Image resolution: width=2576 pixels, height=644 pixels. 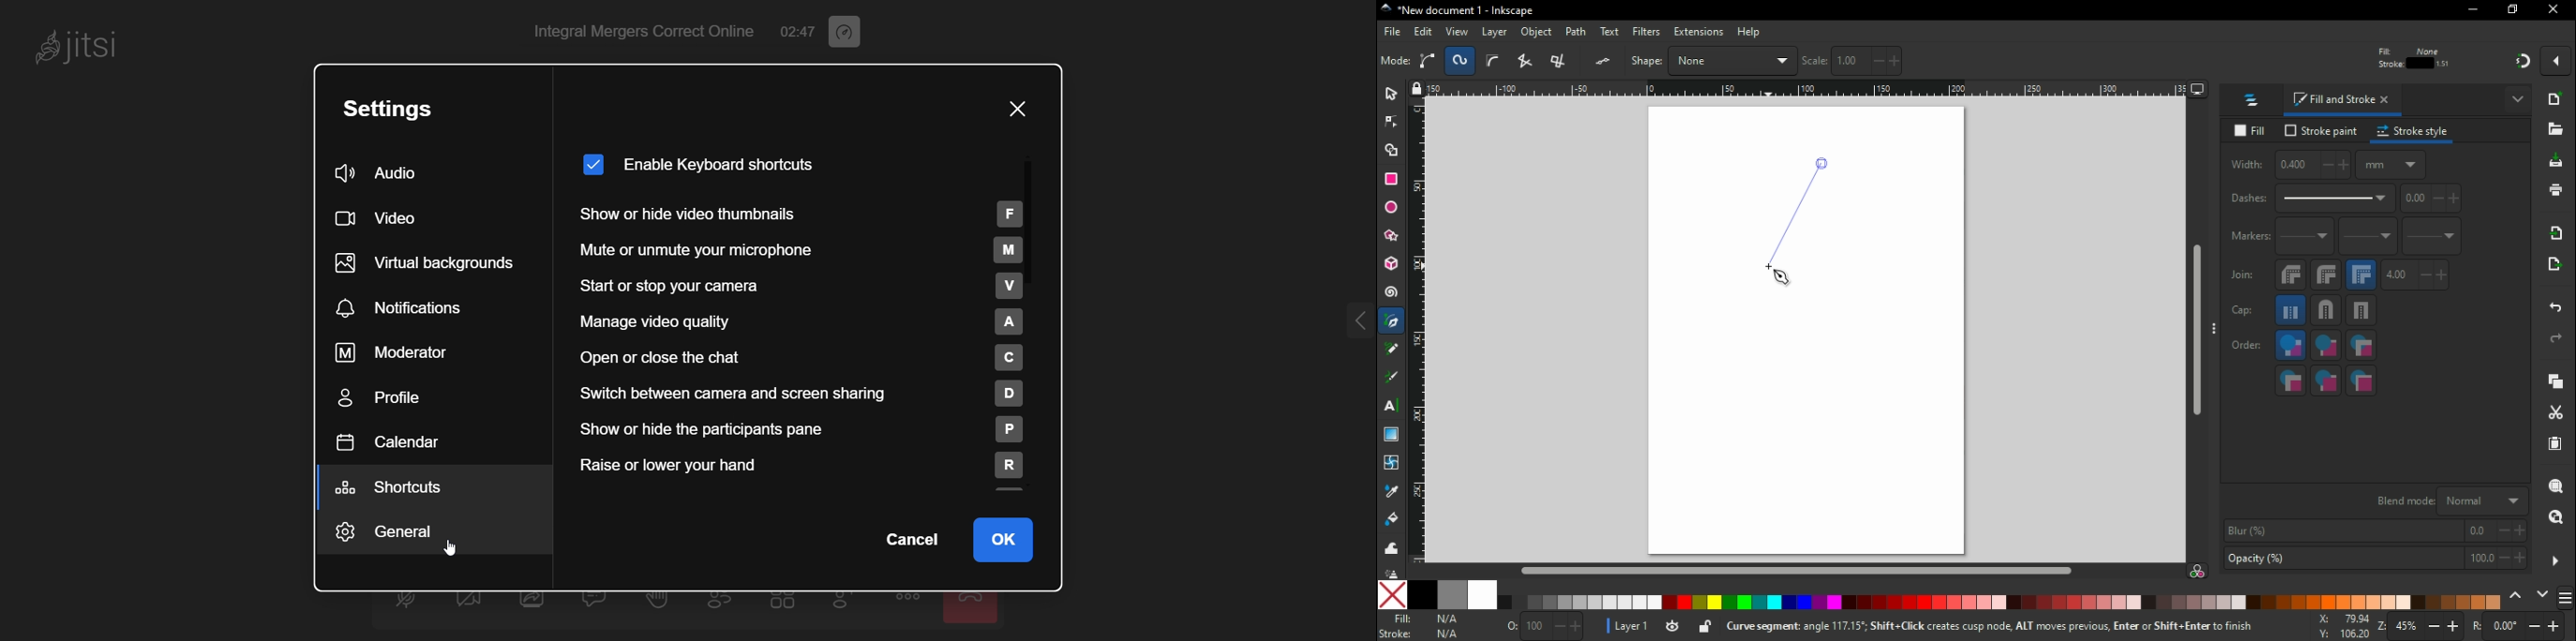 I want to click on star/polygon tool, so click(x=1392, y=241).